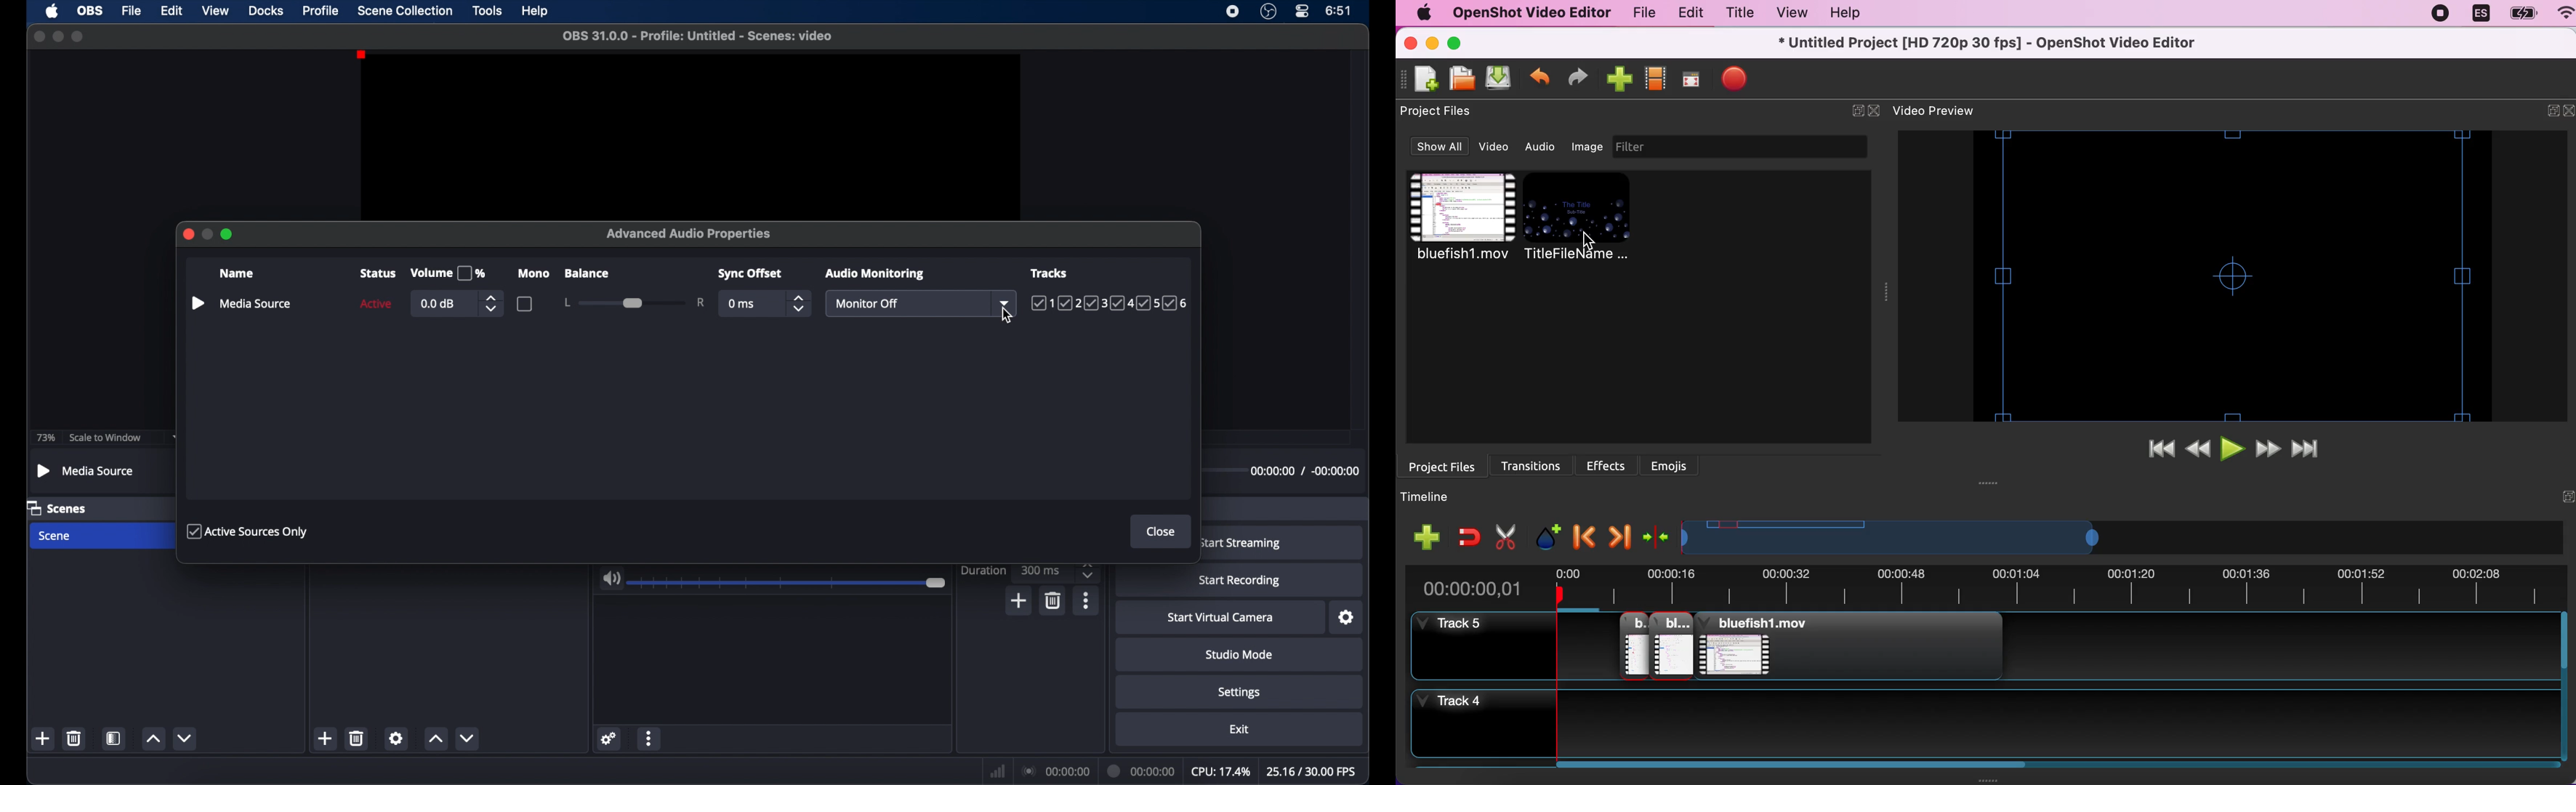 Image resolution: width=2576 pixels, height=812 pixels. What do you see at coordinates (1347, 618) in the screenshot?
I see `settings` at bounding box center [1347, 618].